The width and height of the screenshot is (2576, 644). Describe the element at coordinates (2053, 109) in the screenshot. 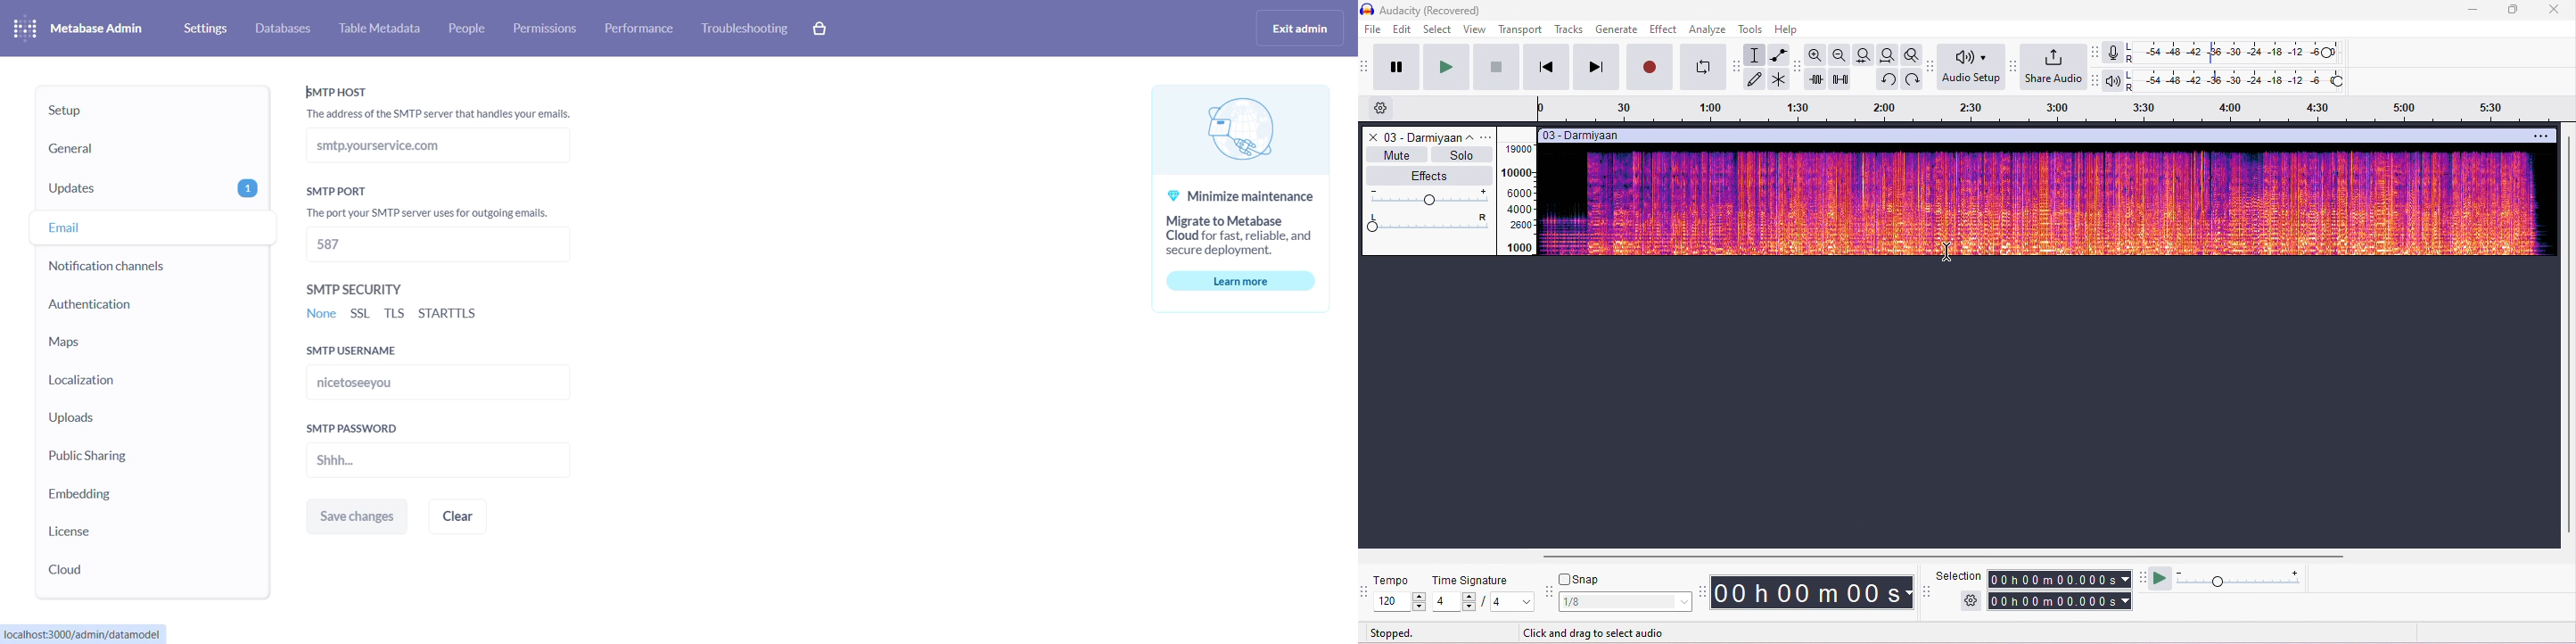

I see `timeline` at that location.